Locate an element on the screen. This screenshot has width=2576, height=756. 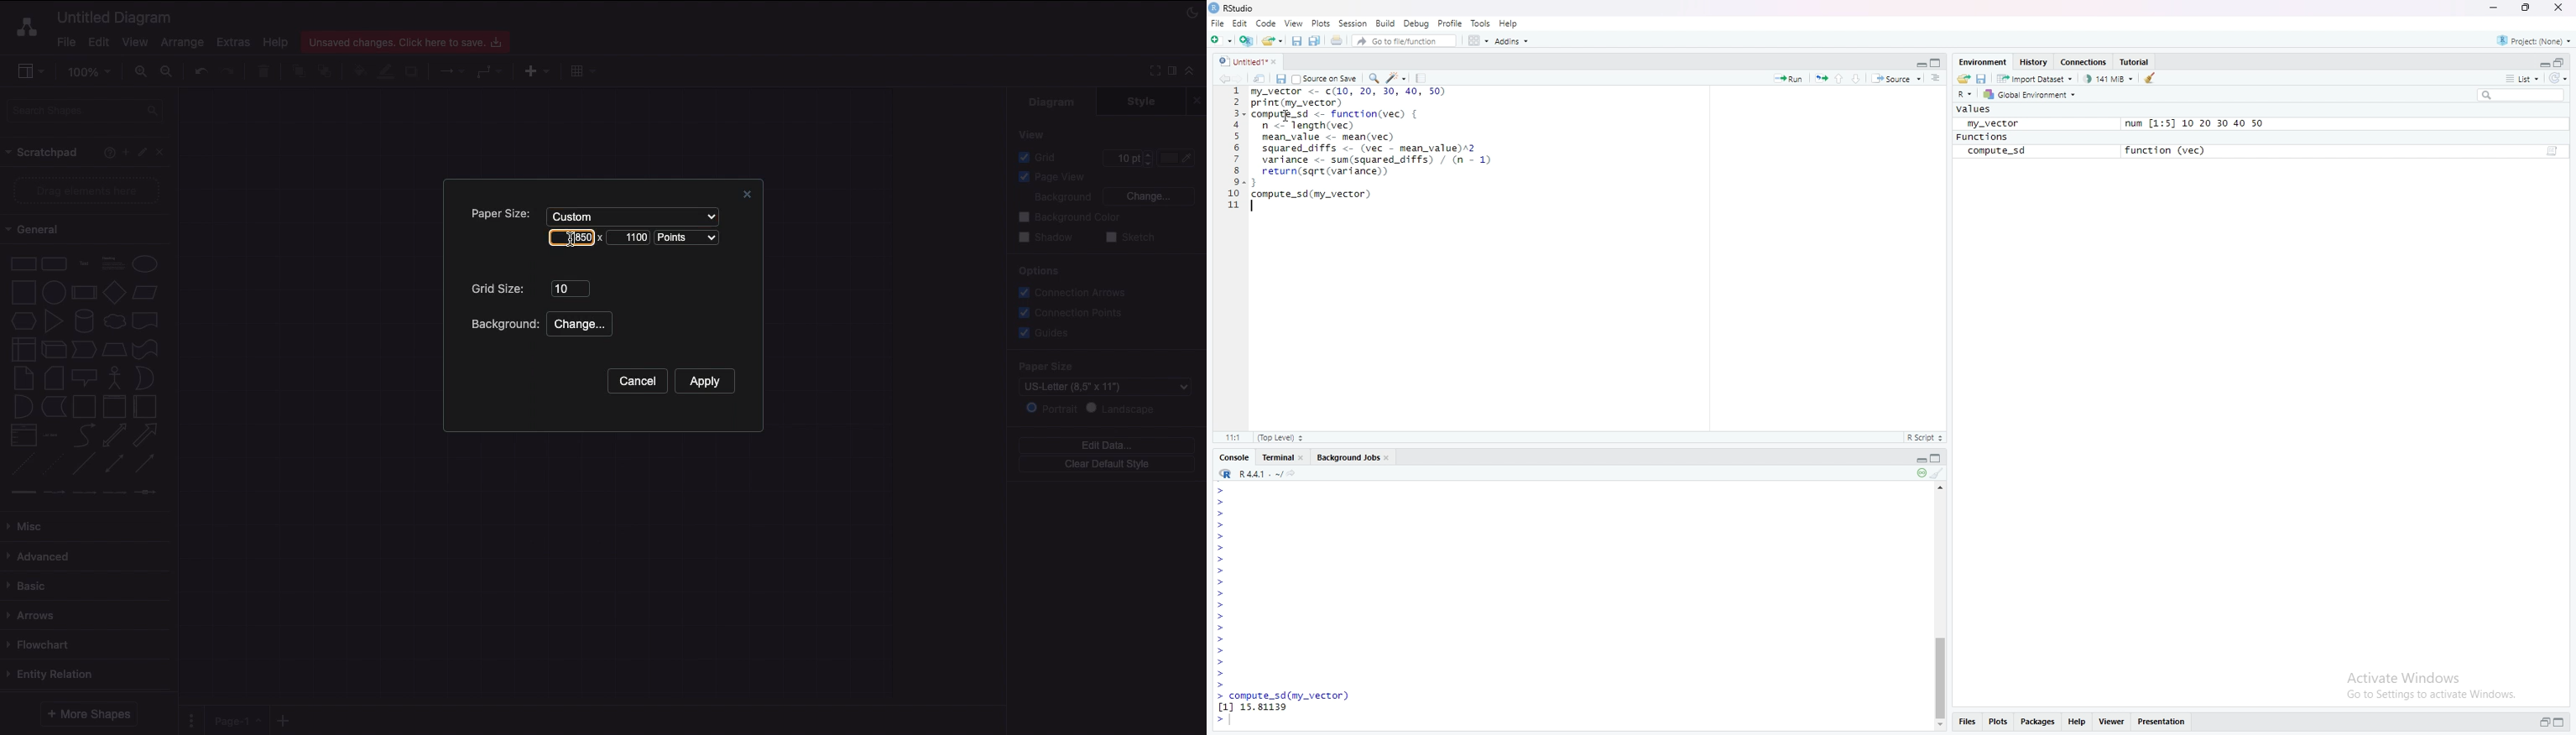
my_vector is located at coordinates (1990, 123).